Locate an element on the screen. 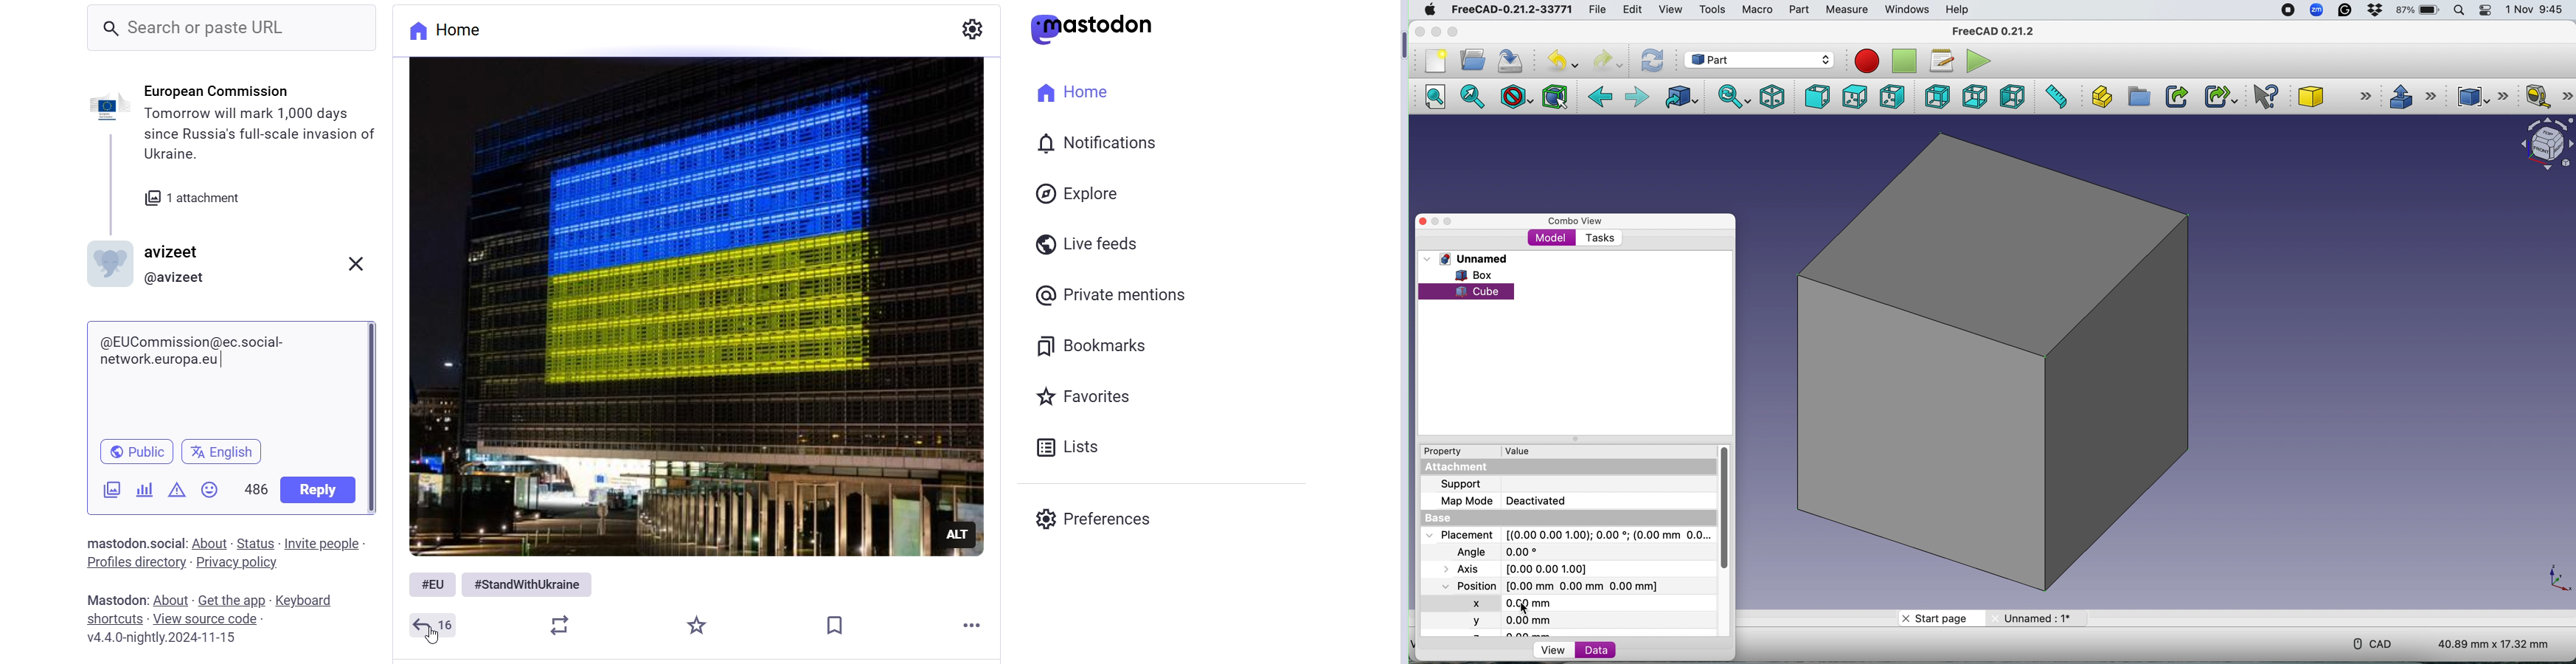 The image size is (2576, 672). Maximise is located at coordinates (1449, 222).